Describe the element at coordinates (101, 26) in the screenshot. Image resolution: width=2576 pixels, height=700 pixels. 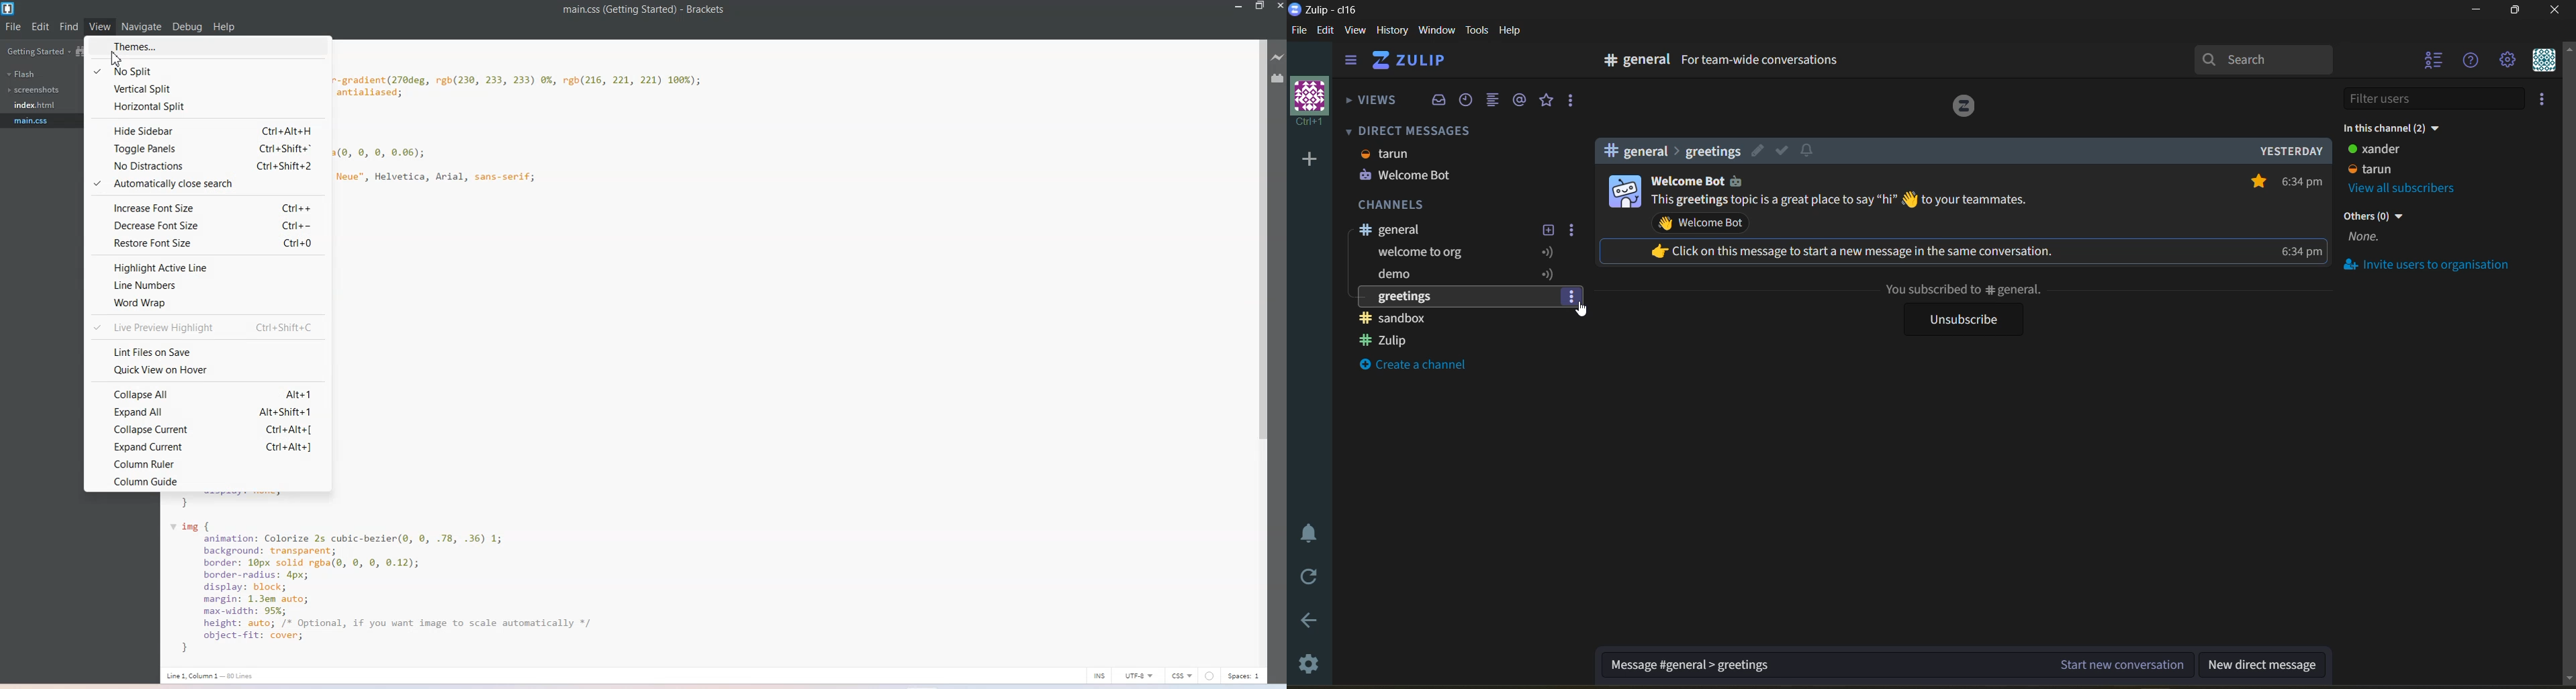
I see `View` at that location.